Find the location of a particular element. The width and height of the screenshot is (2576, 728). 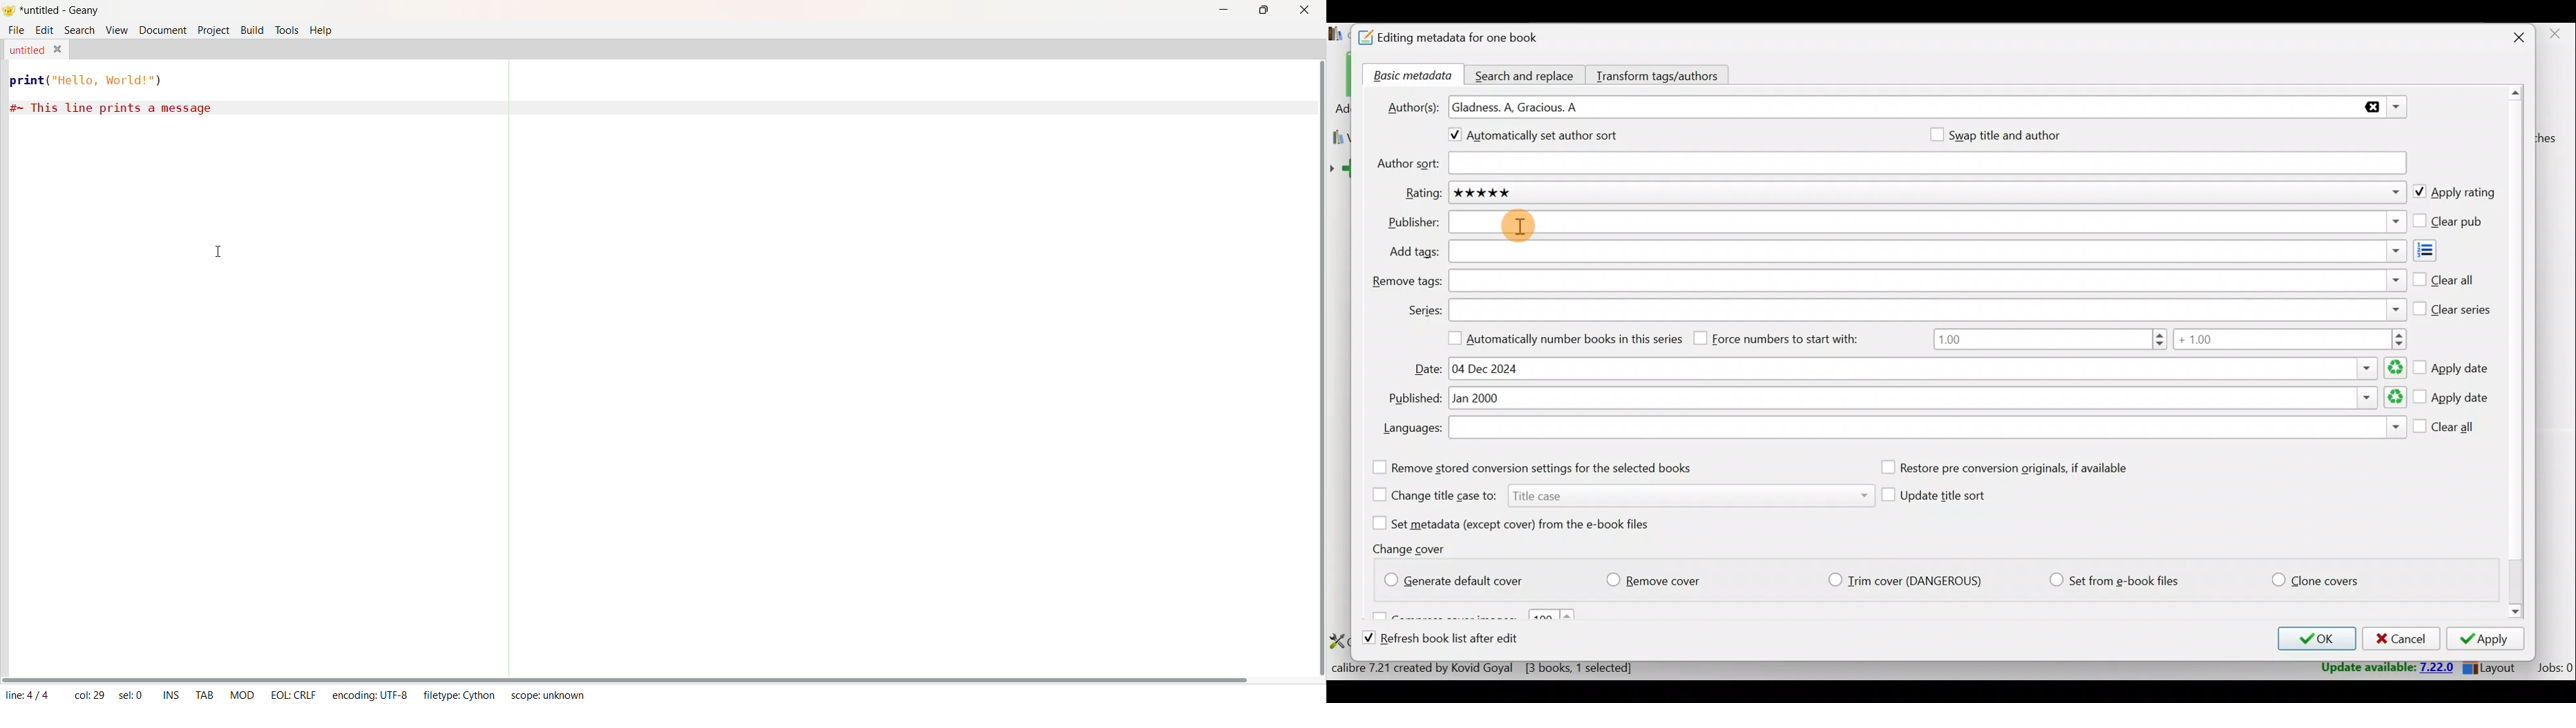

Apply date is located at coordinates (2454, 364).